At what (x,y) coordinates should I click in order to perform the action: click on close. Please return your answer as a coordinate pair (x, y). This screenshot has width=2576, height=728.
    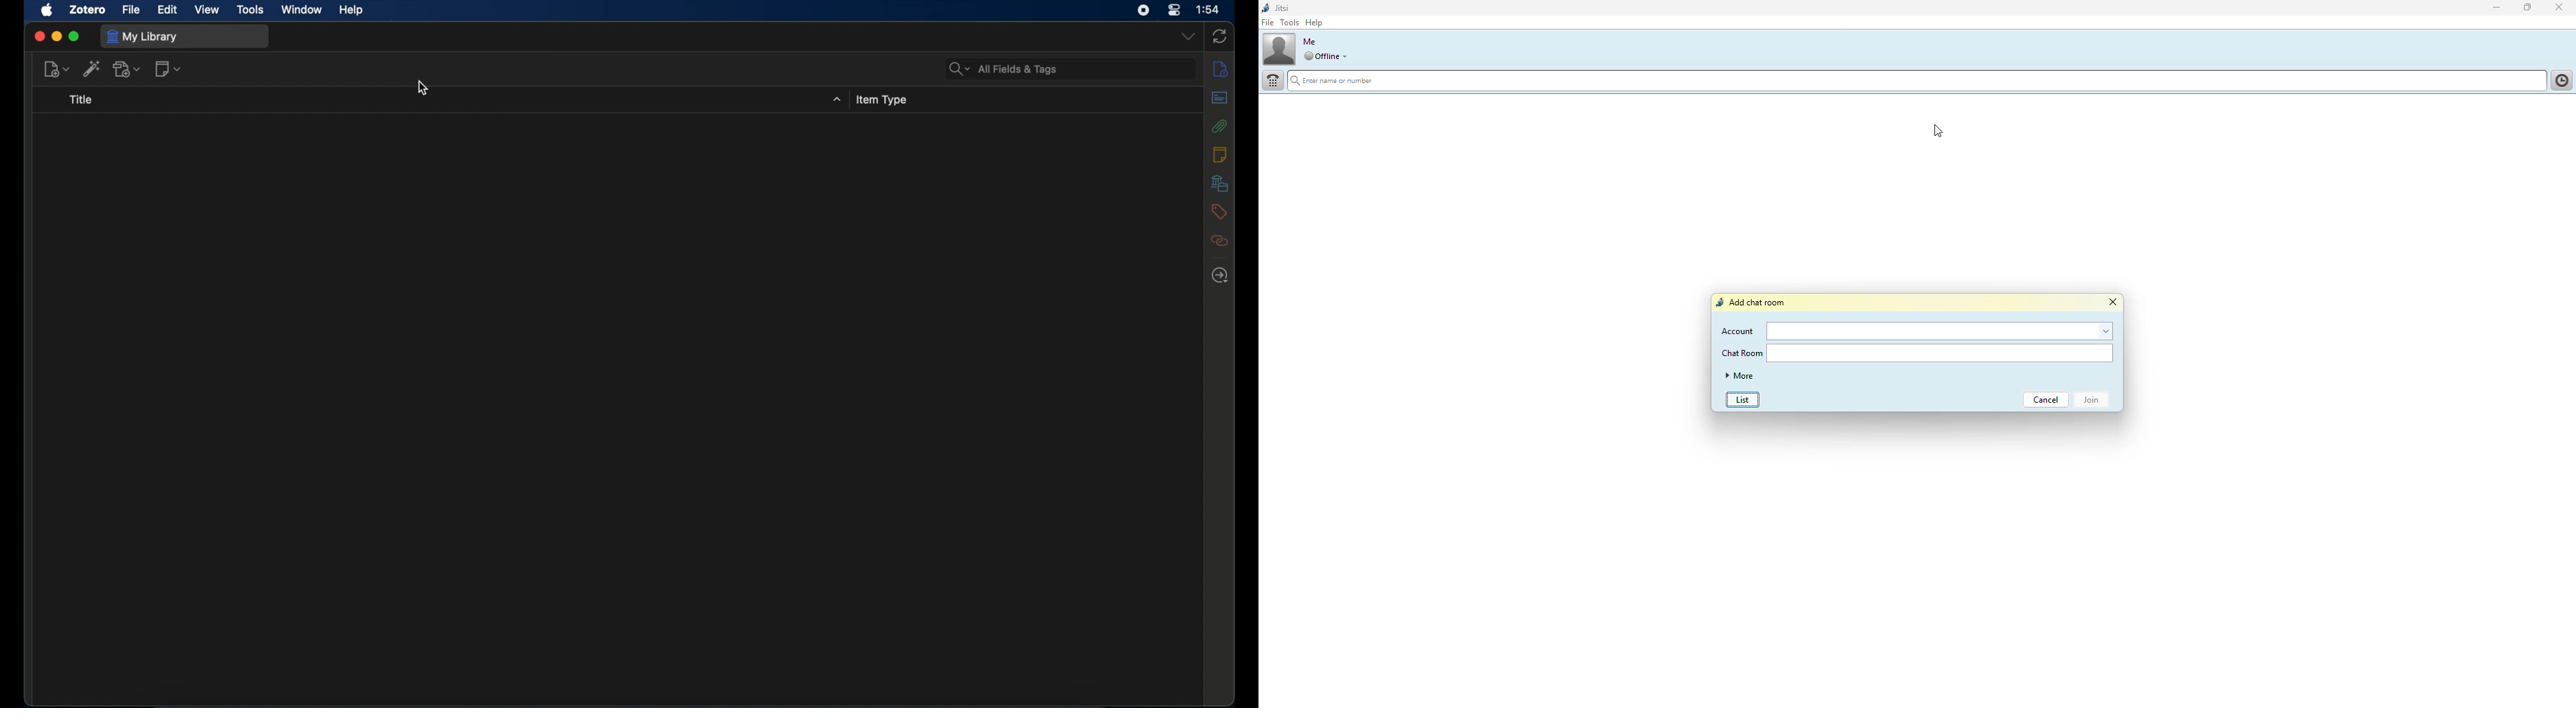
    Looking at the image, I should click on (2561, 7).